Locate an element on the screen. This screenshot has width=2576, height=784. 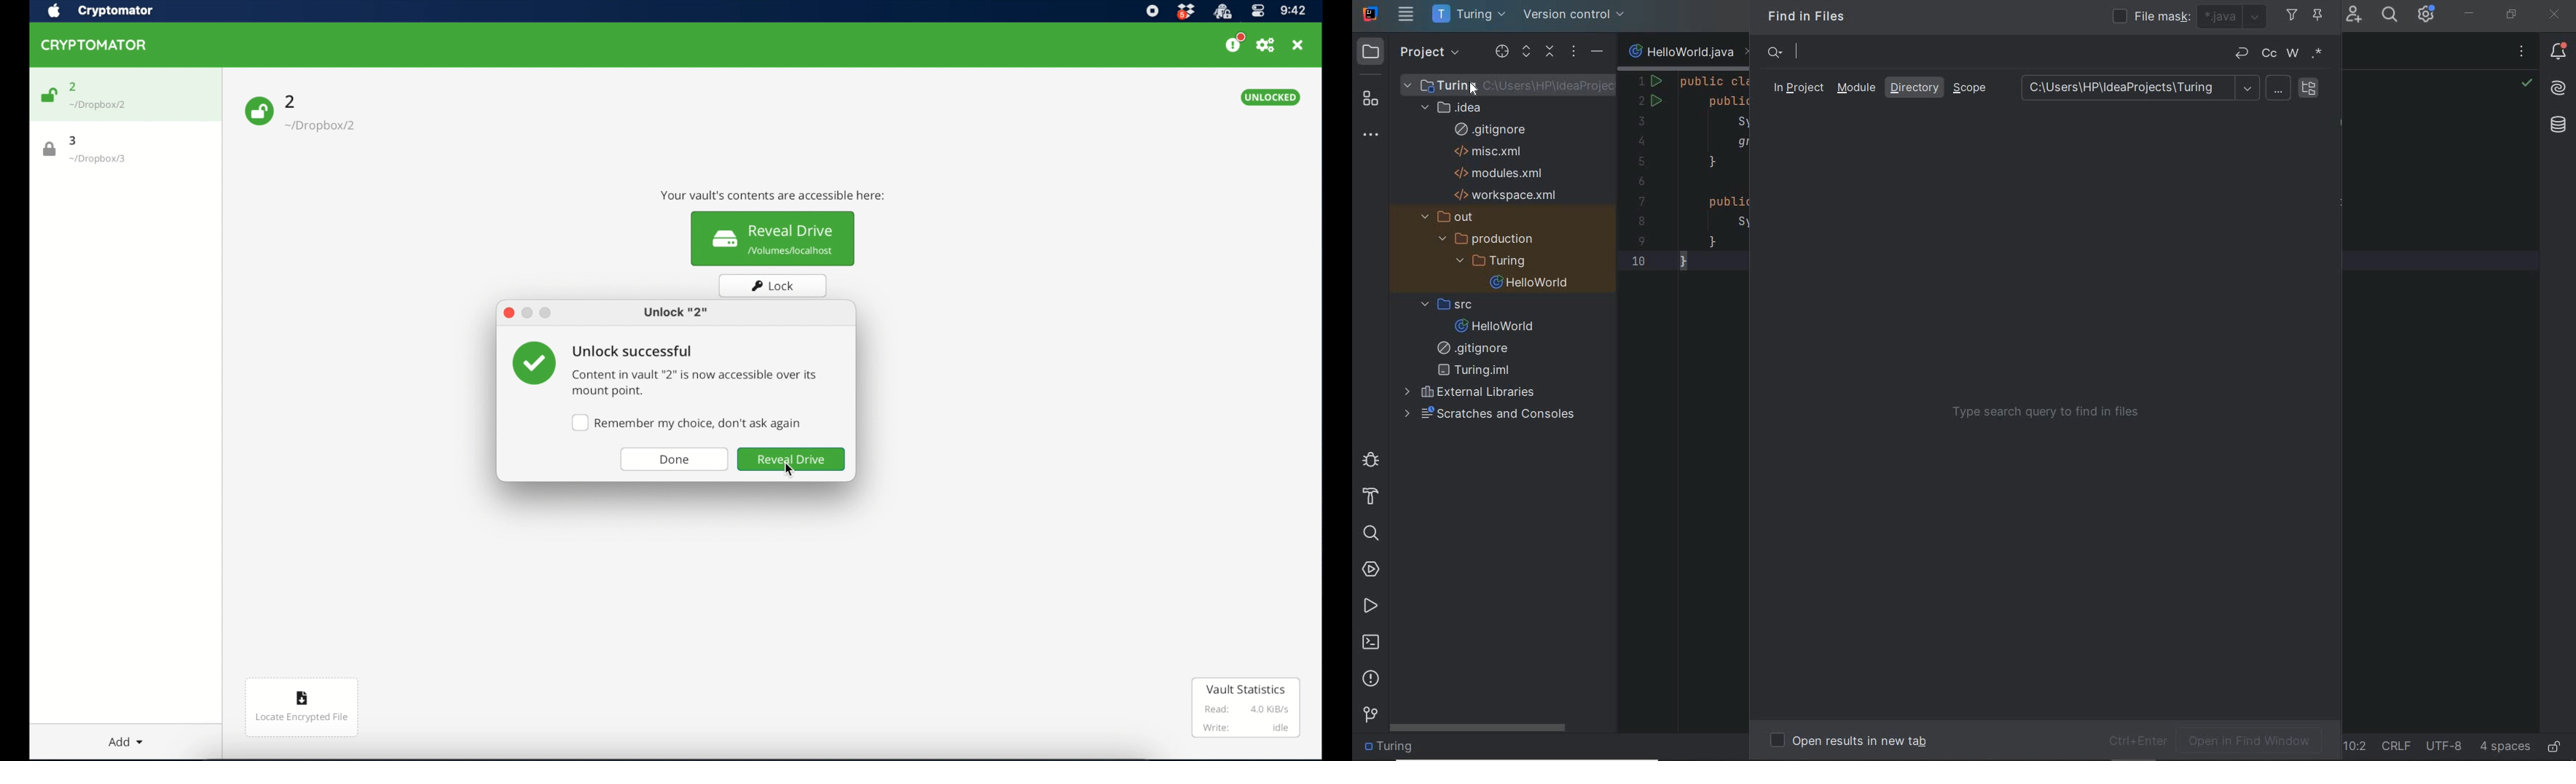
file encoding is located at coordinates (2445, 746).